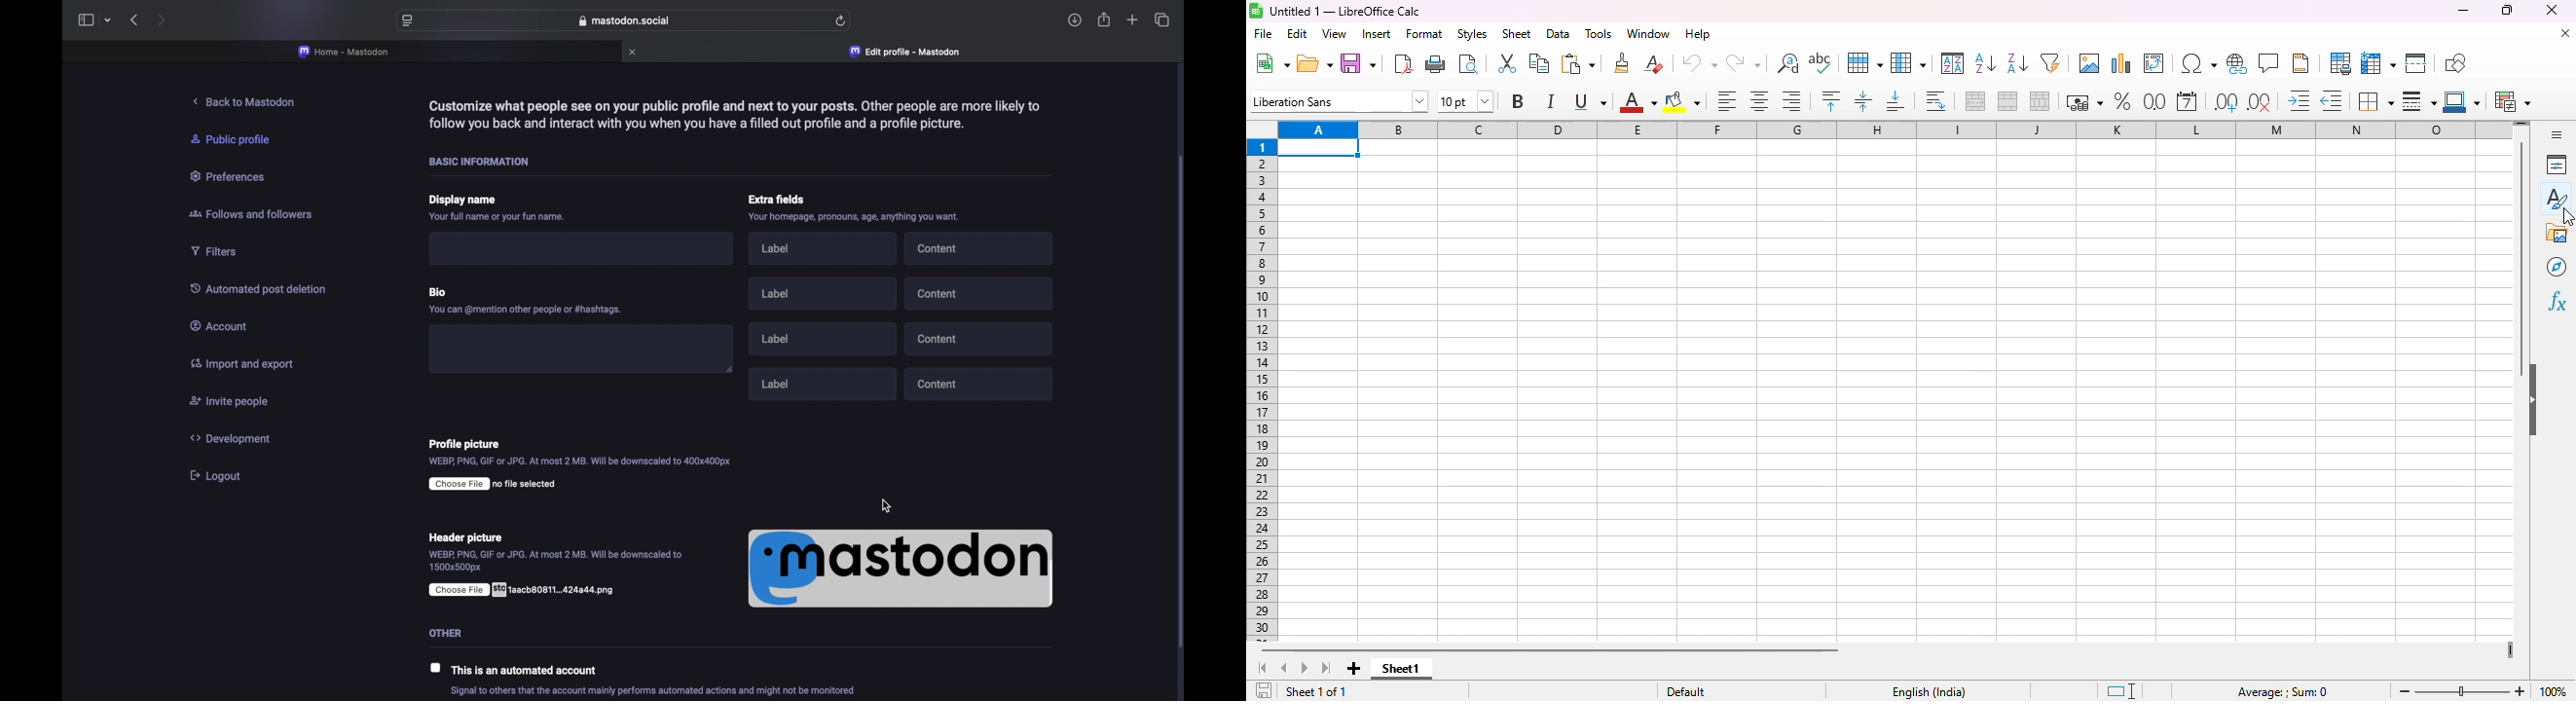 The height and width of the screenshot is (728, 2576). Describe the element at coordinates (1256, 11) in the screenshot. I see `logo` at that location.